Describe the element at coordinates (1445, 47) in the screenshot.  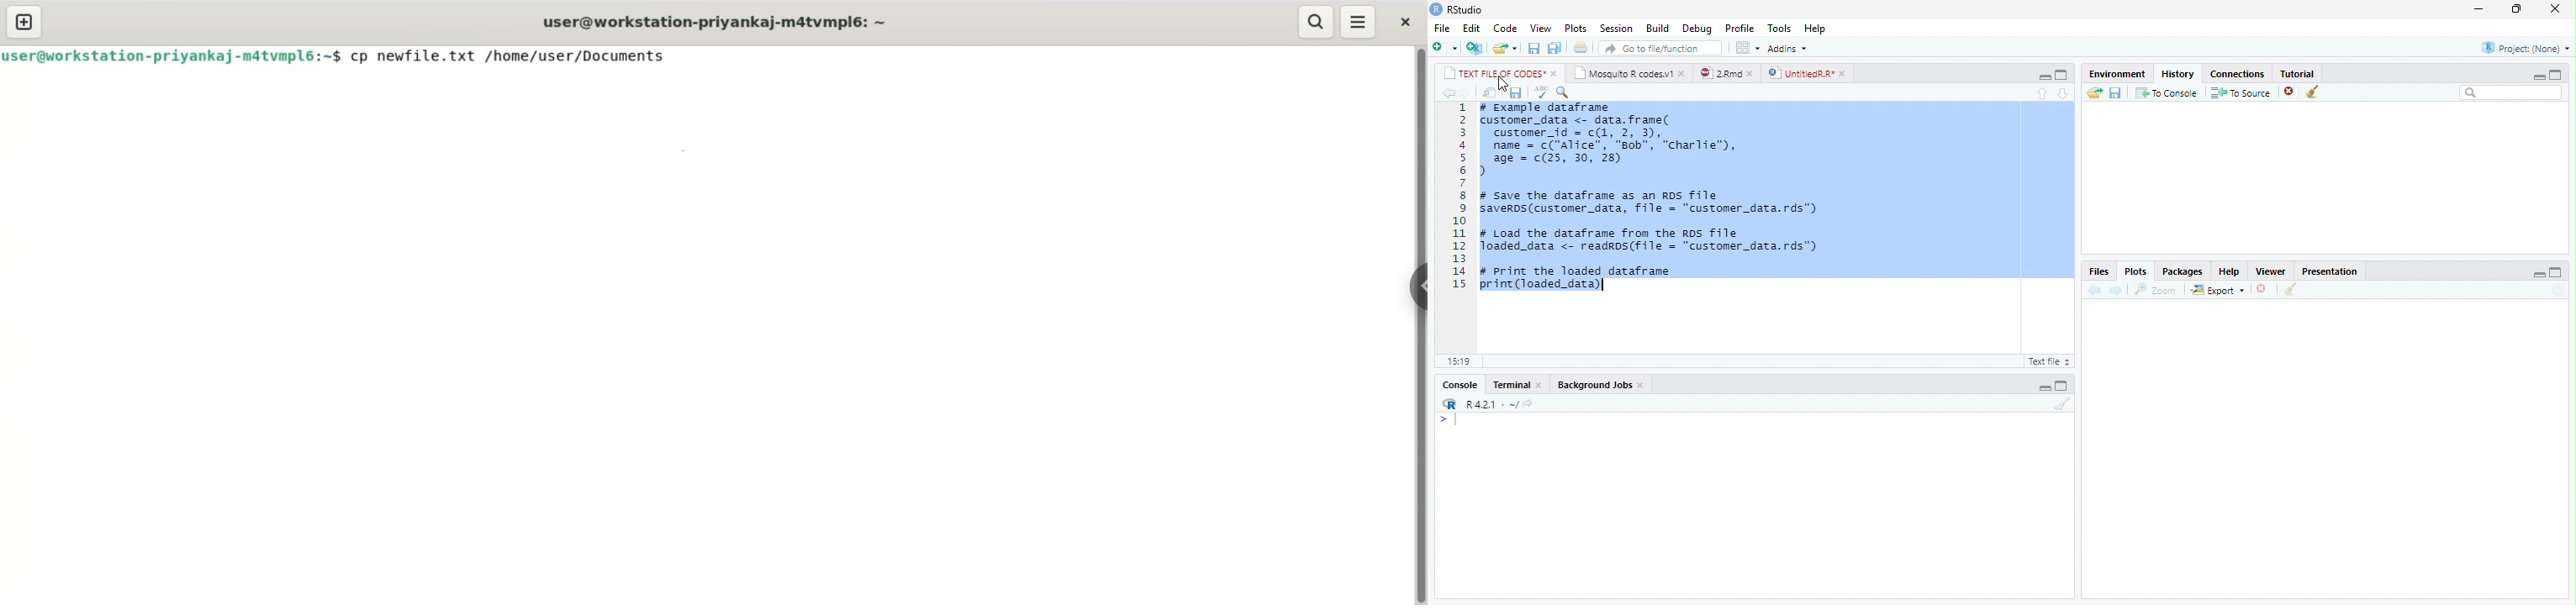
I see `new file` at that location.